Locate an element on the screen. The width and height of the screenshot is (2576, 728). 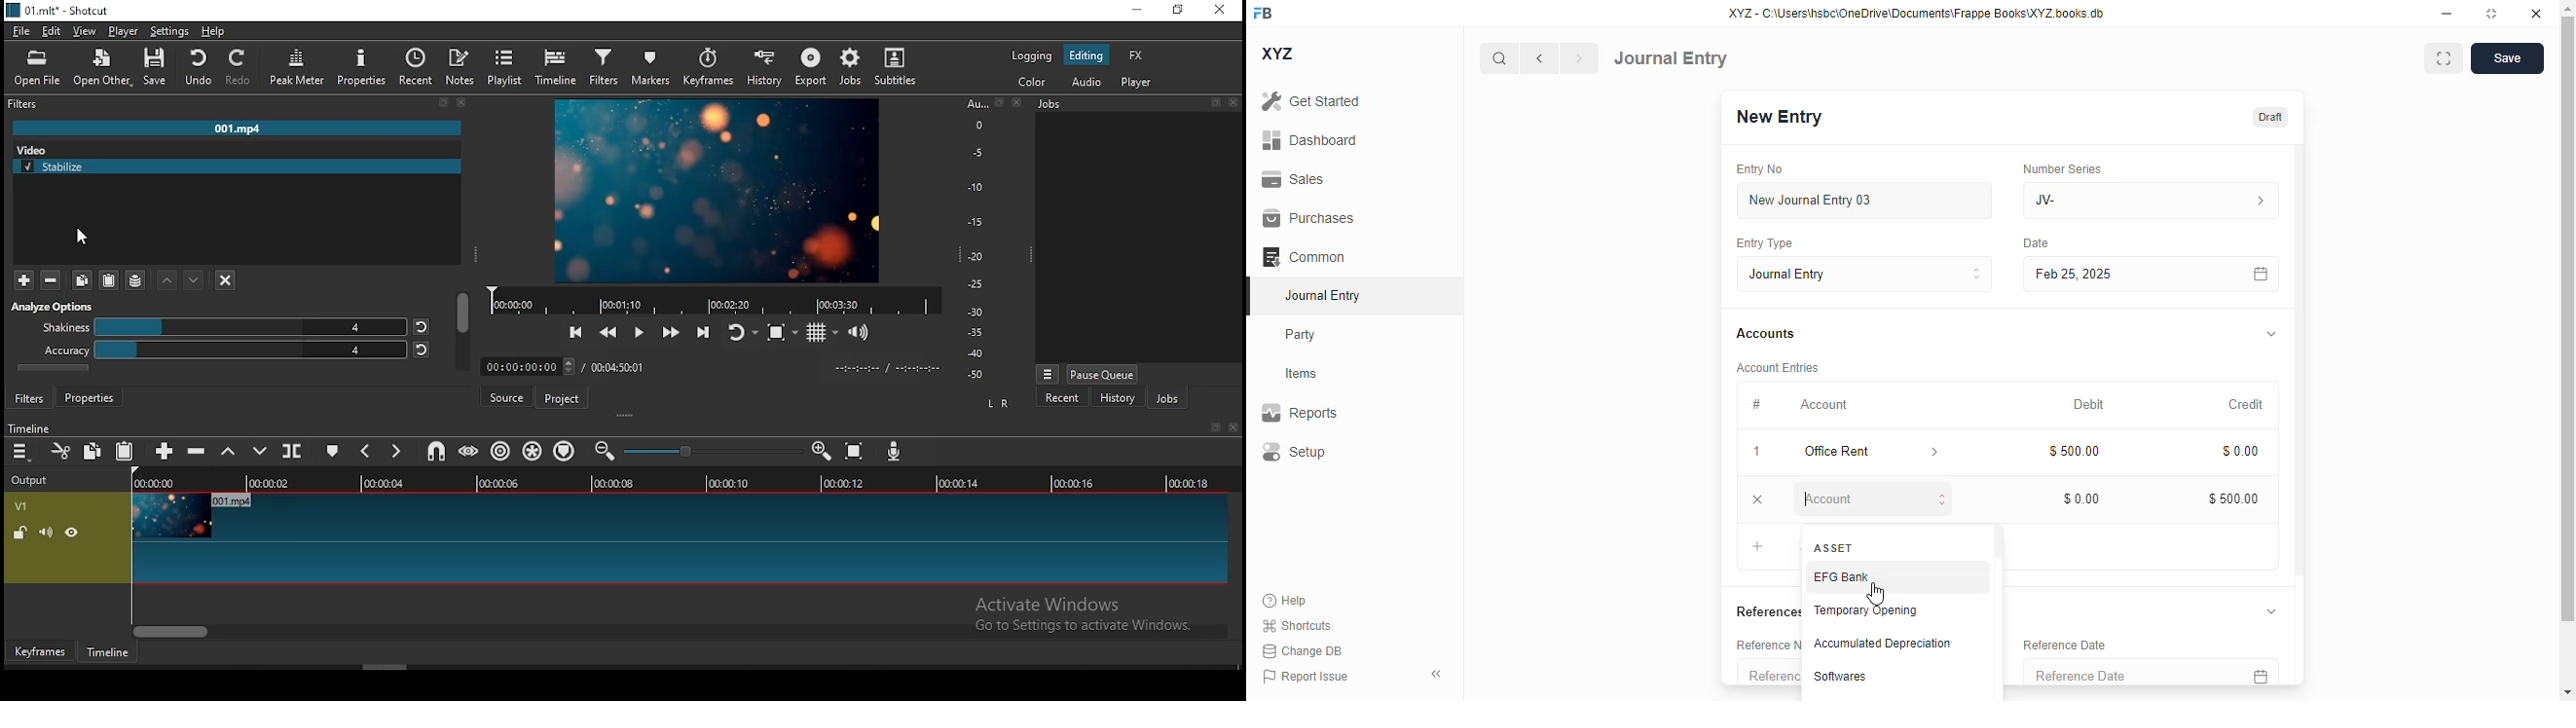
feb 25, 2025 is located at coordinates (2122, 273).